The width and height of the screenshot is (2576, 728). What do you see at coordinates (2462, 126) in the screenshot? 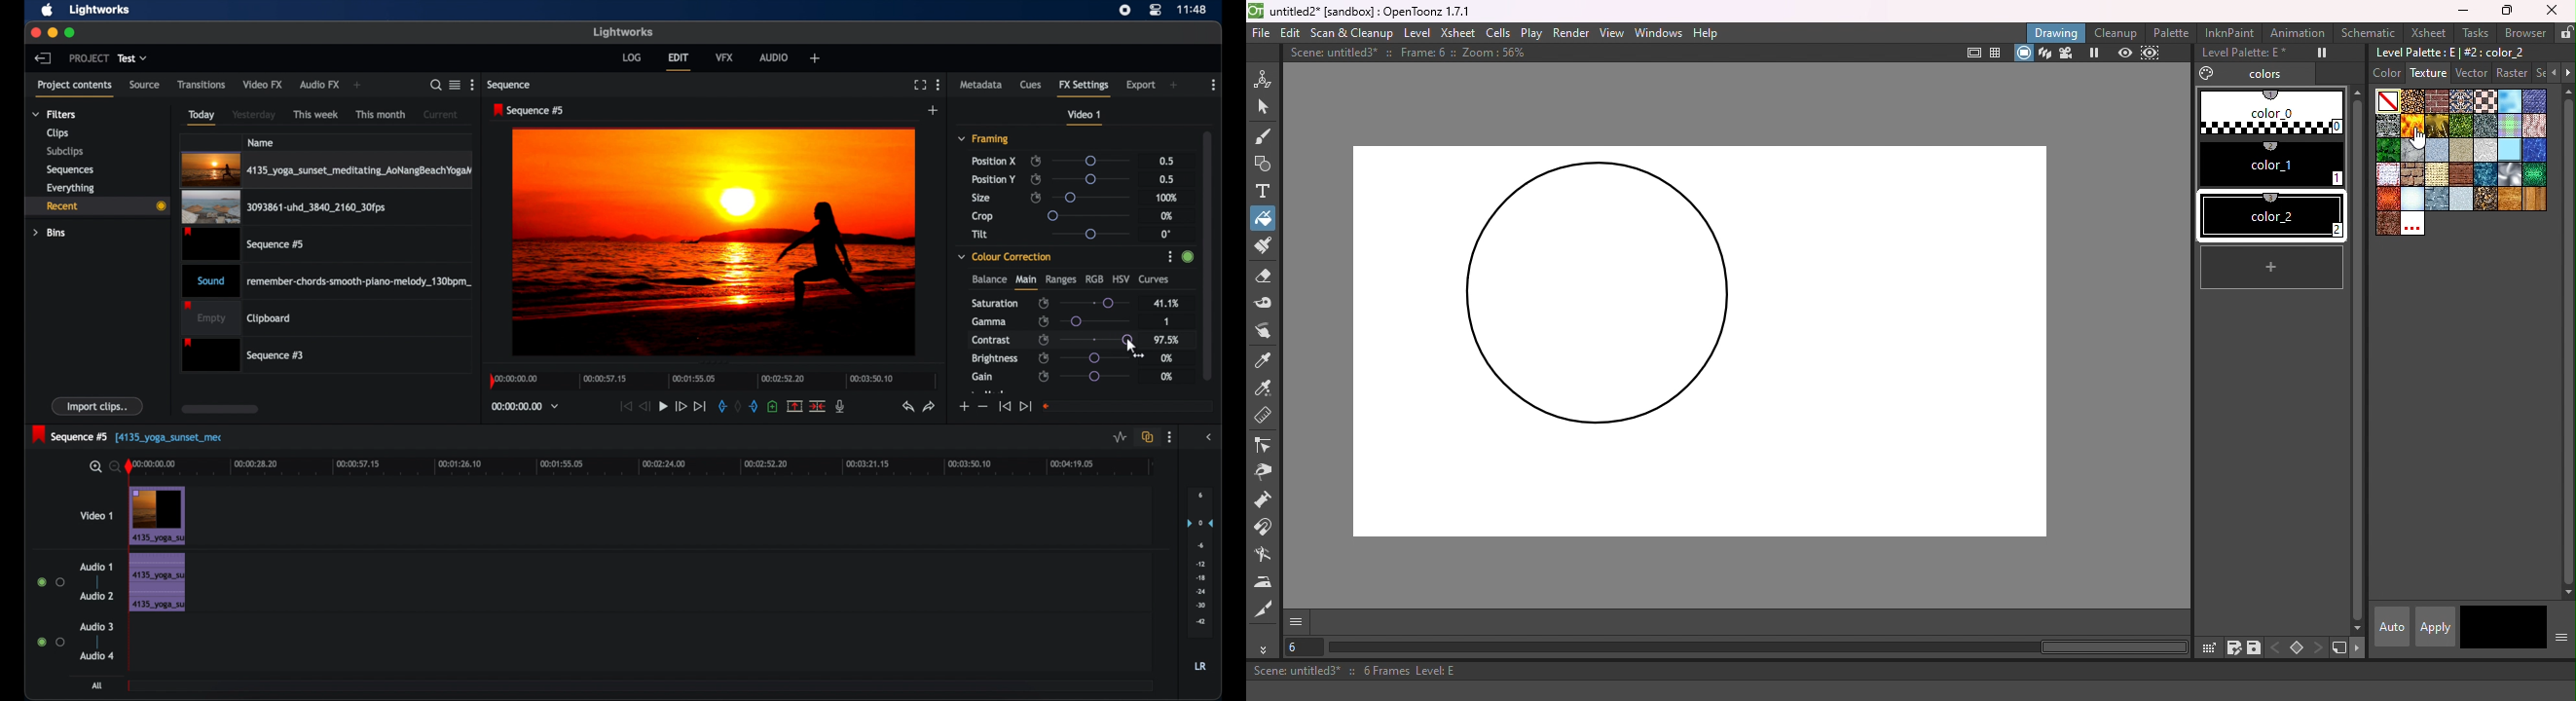
I see `Grass.bmp` at bounding box center [2462, 126].